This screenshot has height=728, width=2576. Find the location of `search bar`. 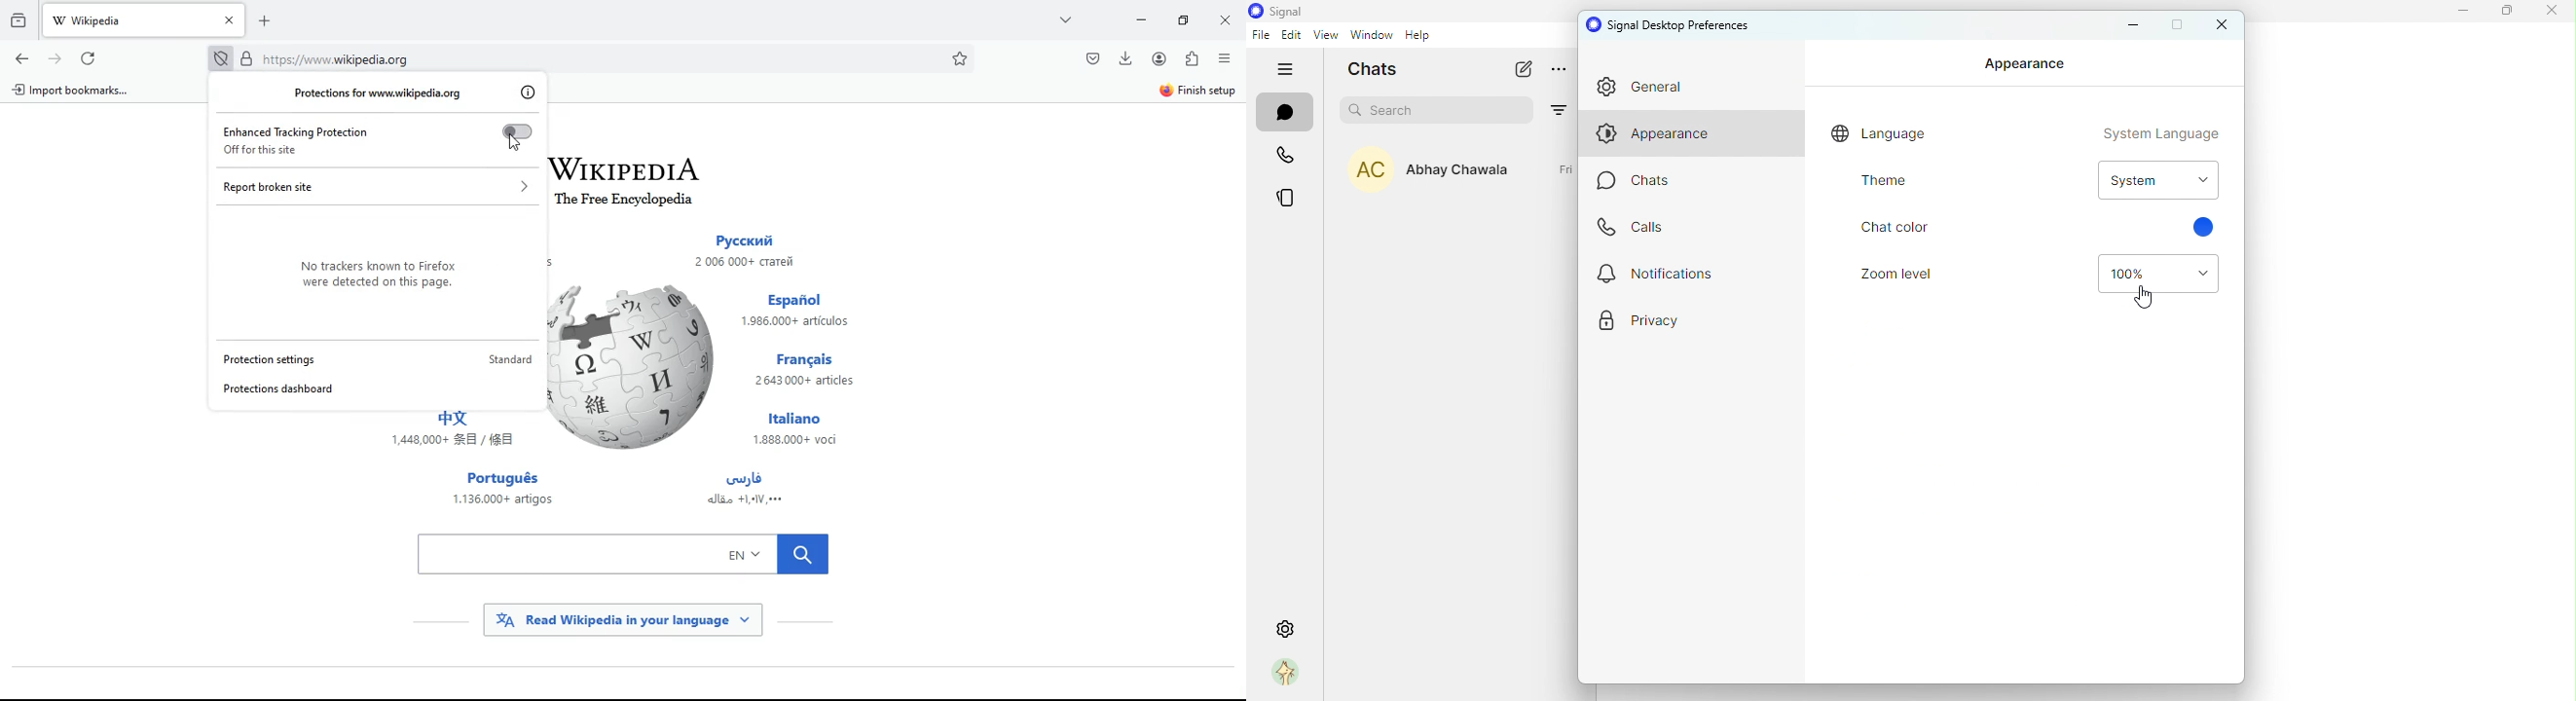

search bar is located at coordinates (626, 554).